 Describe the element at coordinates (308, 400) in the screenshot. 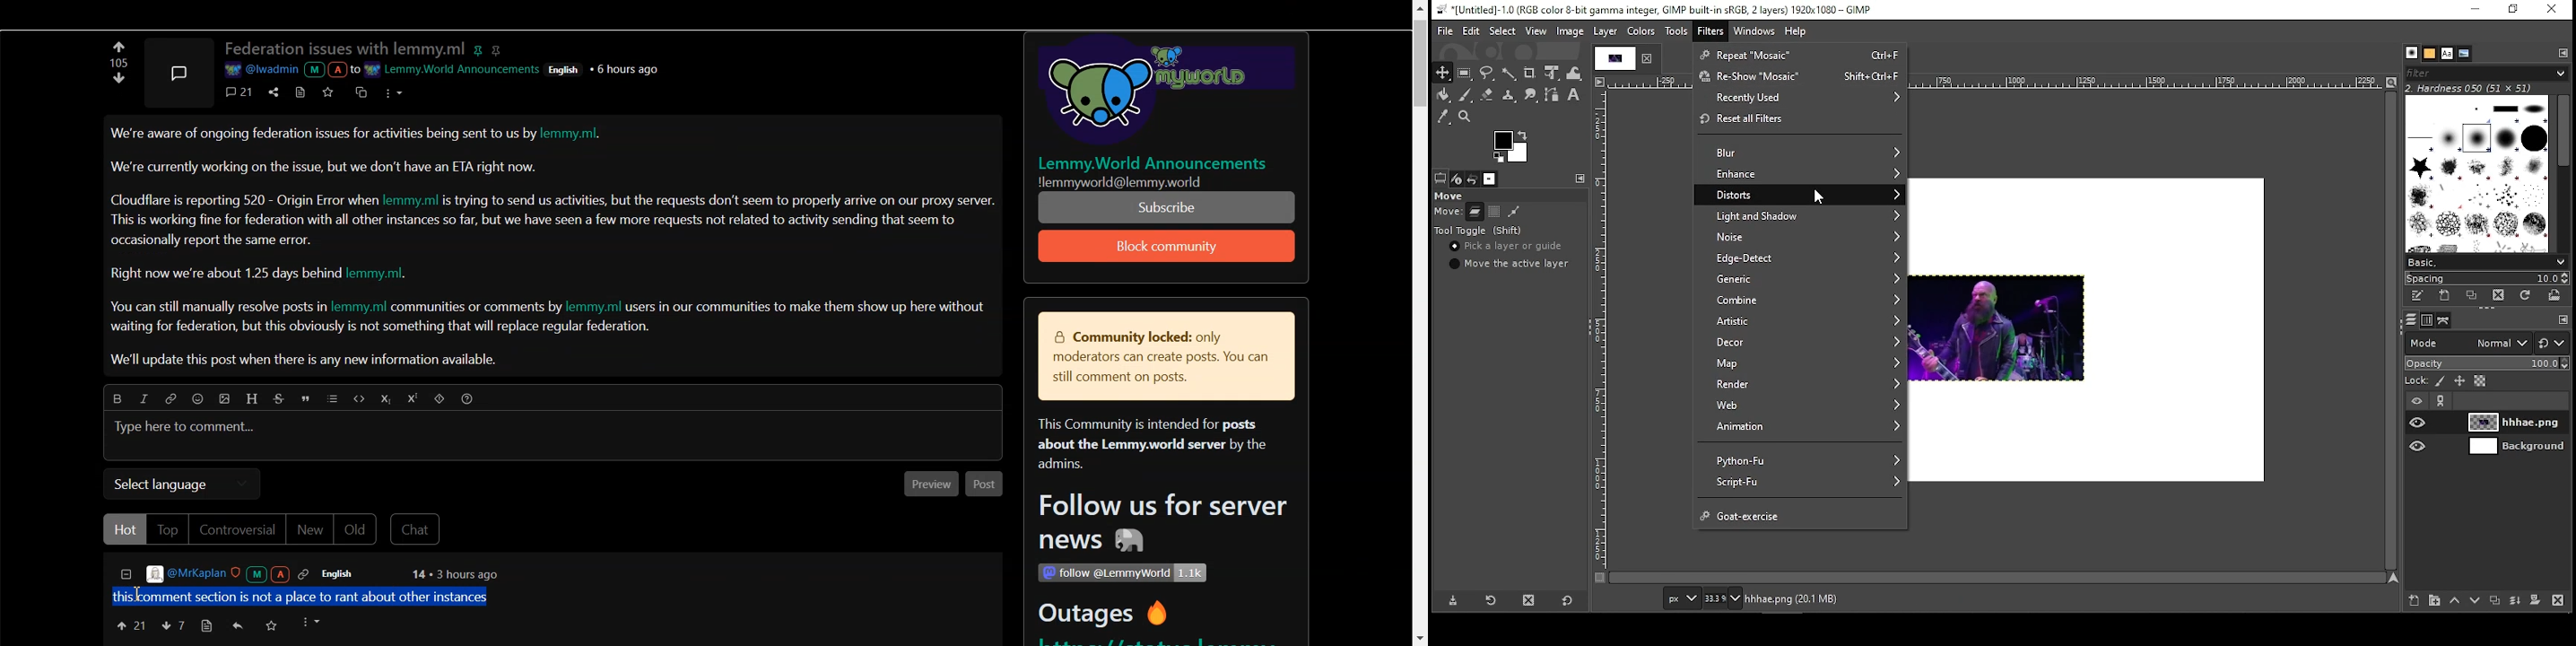

I see `Quote` at that location.